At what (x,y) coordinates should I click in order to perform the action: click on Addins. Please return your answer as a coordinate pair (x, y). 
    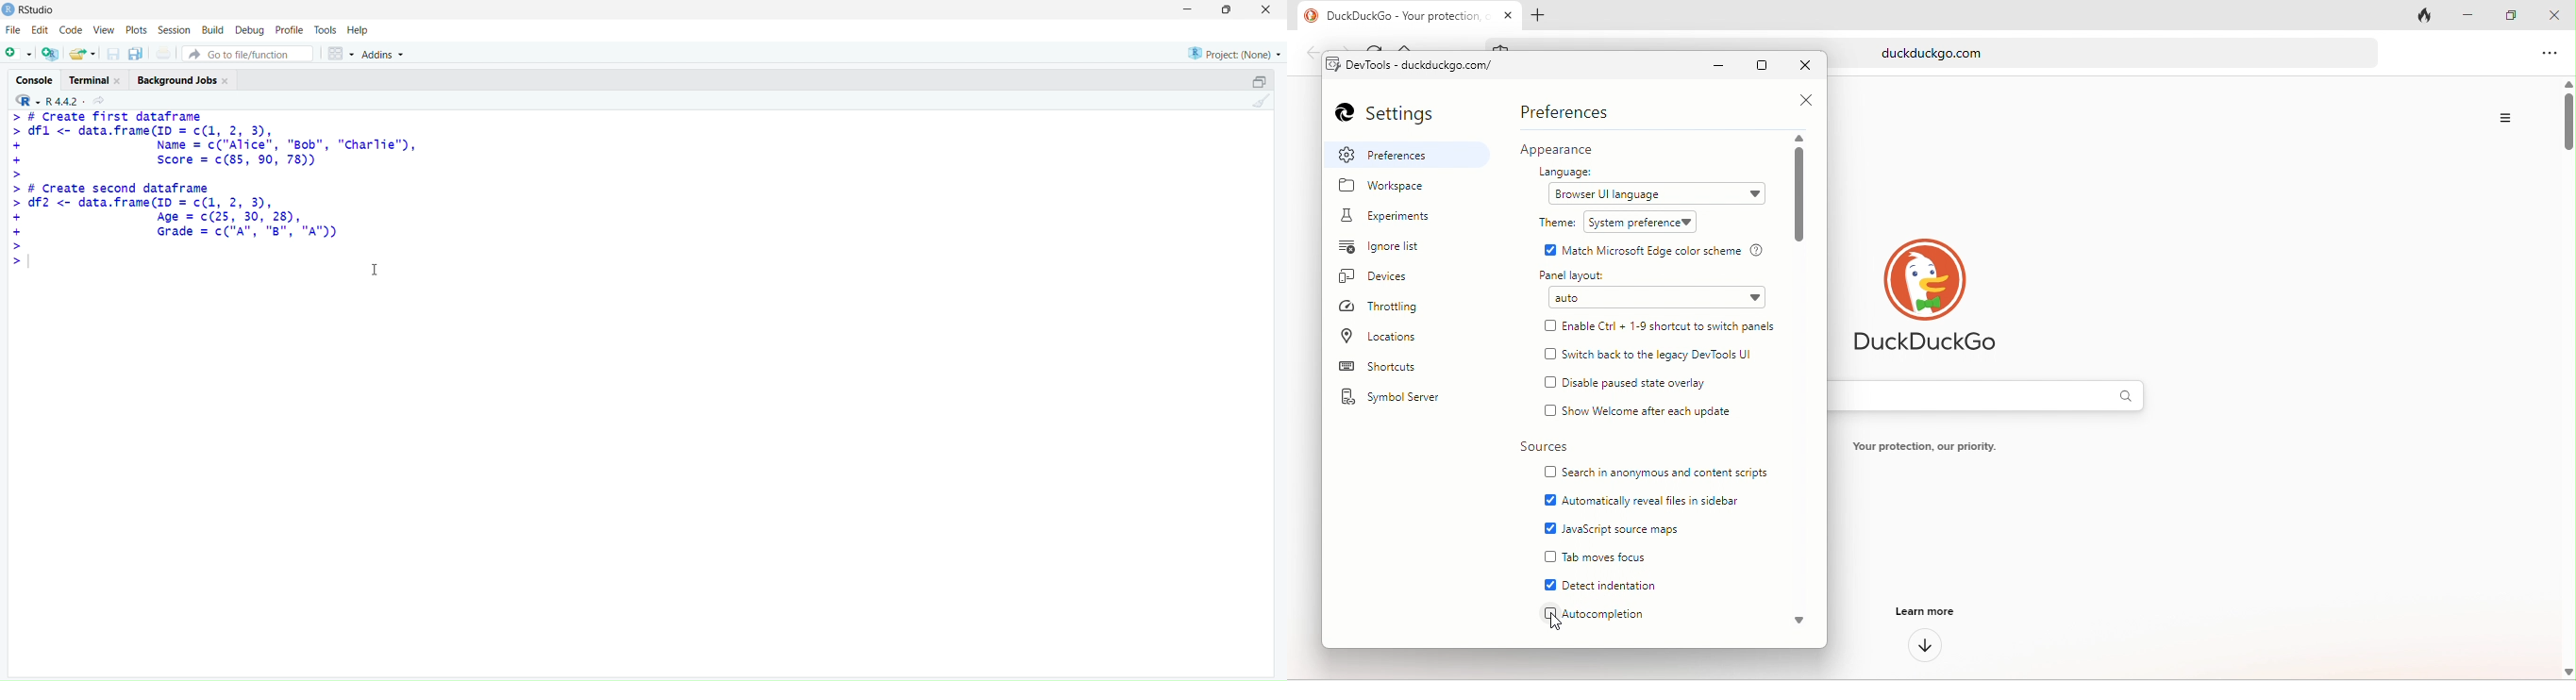
    Looking at the image, I should click on (384, 54).